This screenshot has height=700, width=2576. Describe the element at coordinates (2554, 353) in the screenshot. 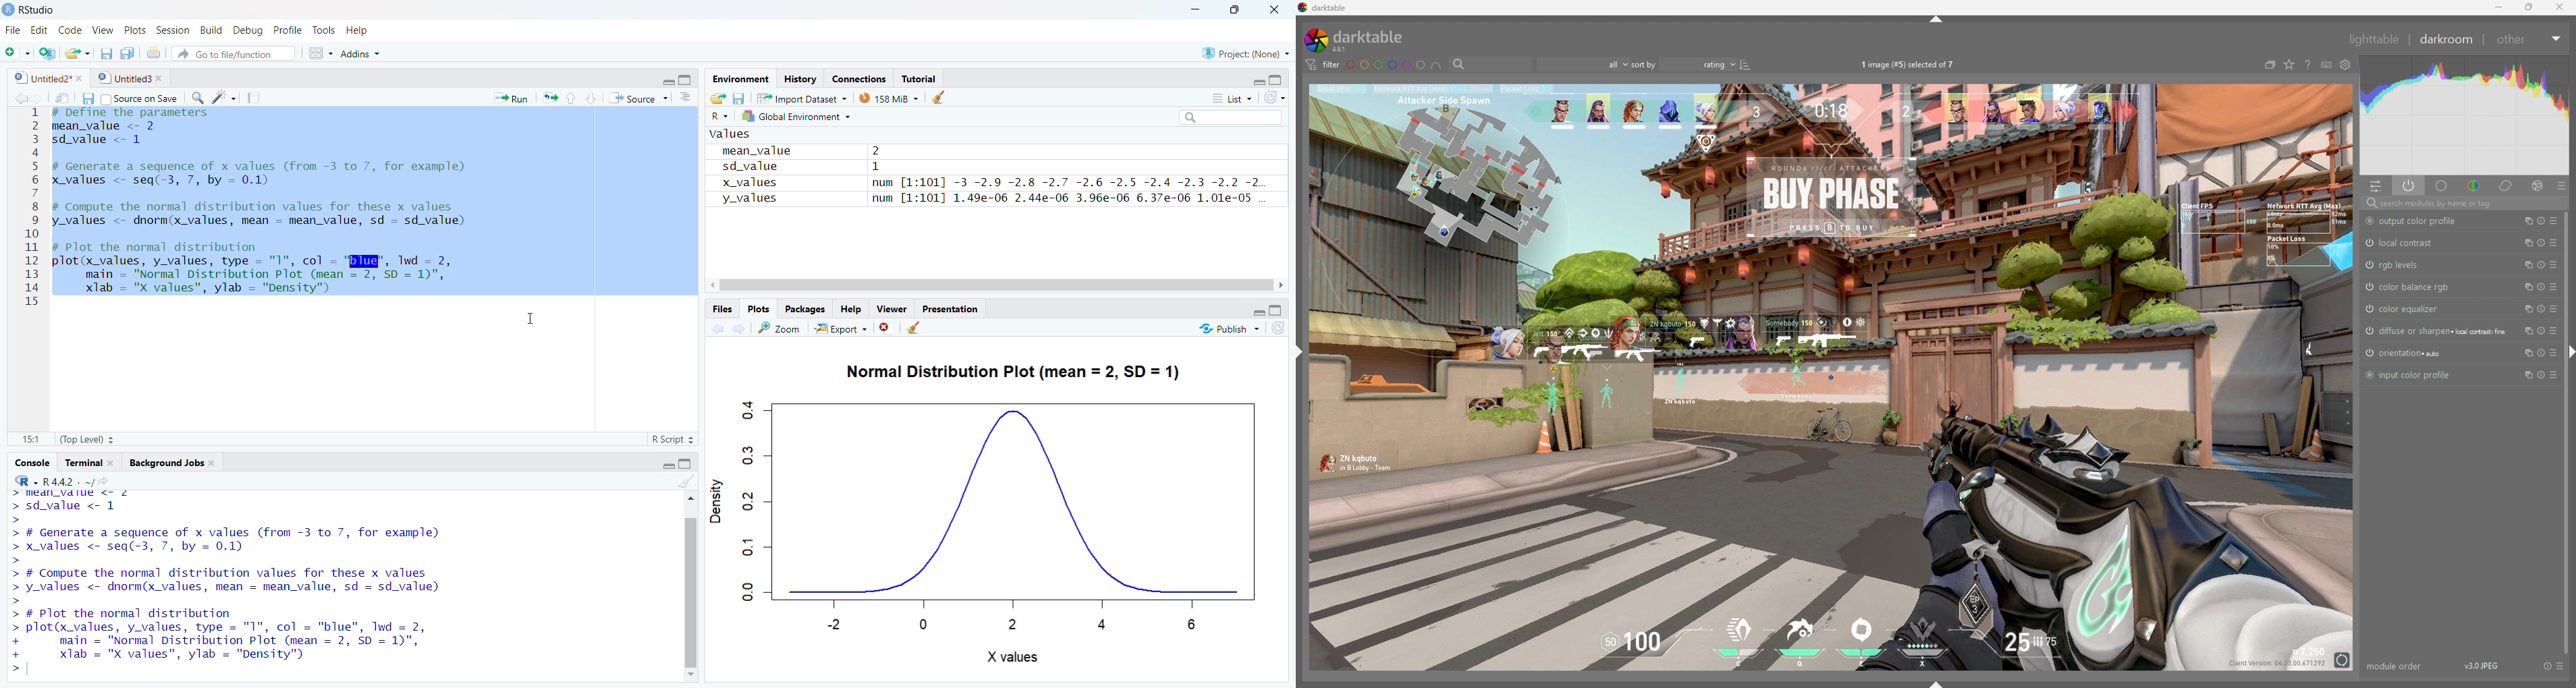

I see `presets` at that location.